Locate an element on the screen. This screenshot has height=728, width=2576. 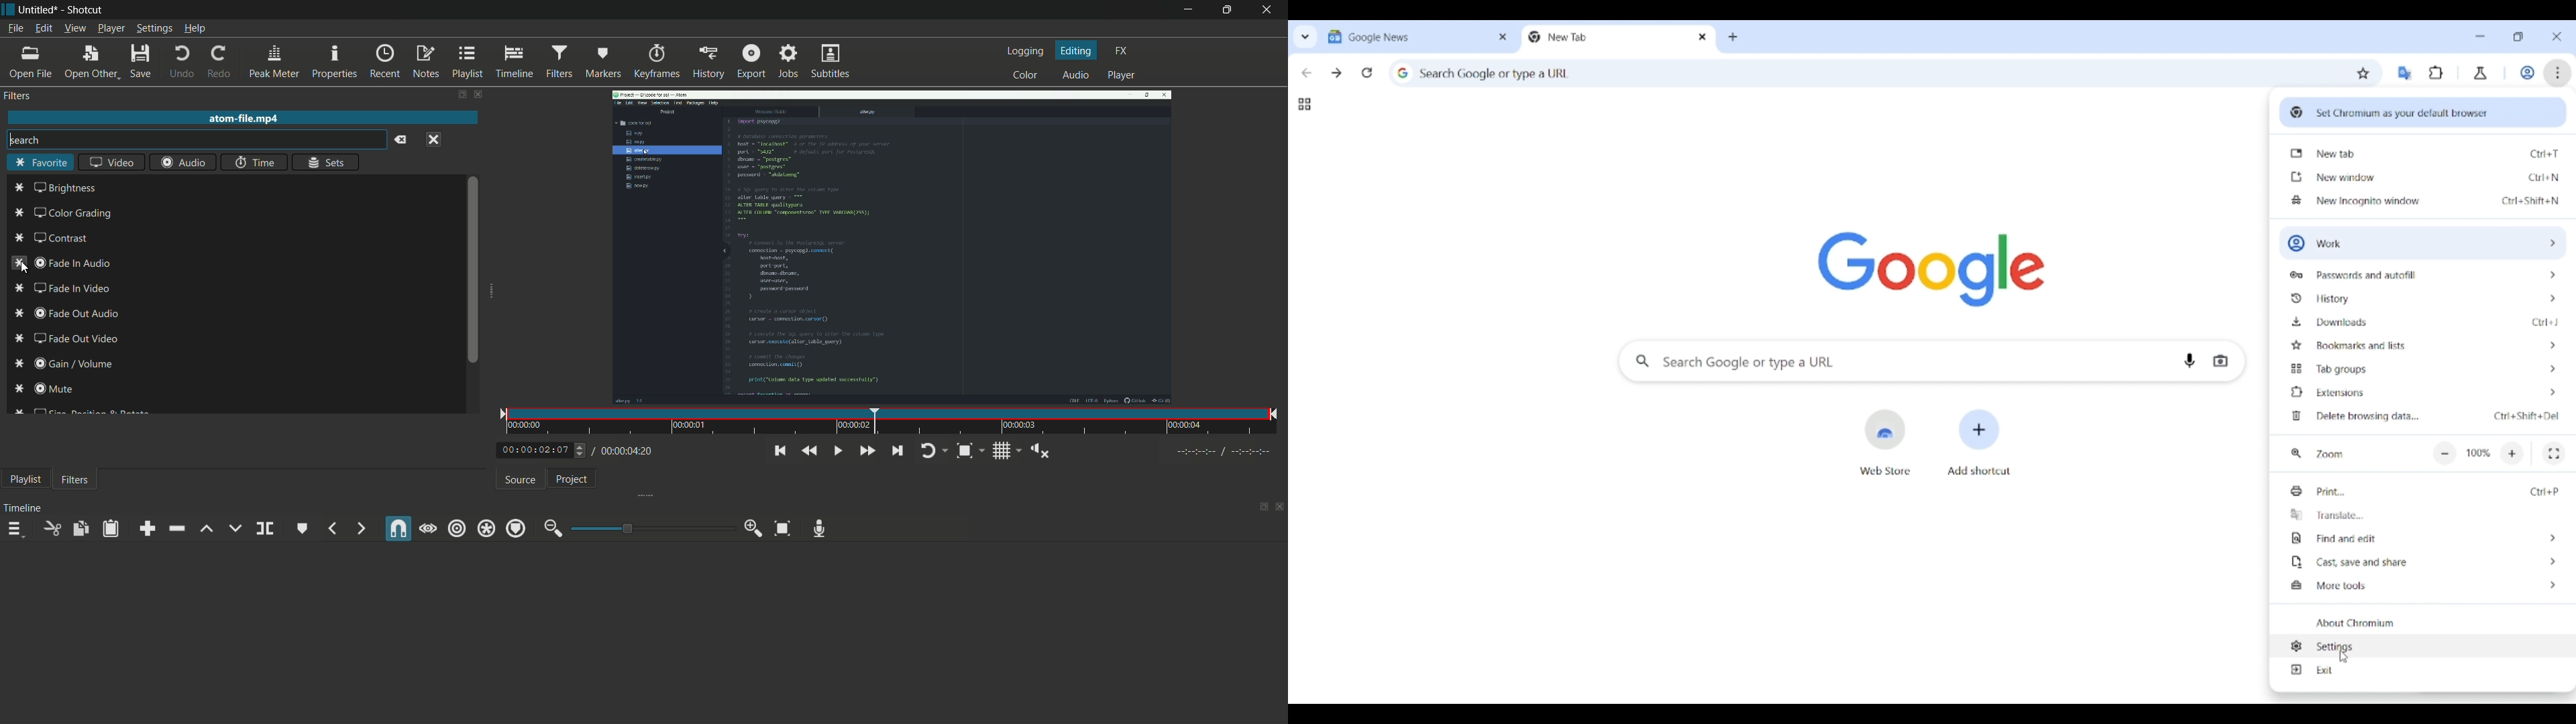
Tab groups is located at coordinates (1304, 105).